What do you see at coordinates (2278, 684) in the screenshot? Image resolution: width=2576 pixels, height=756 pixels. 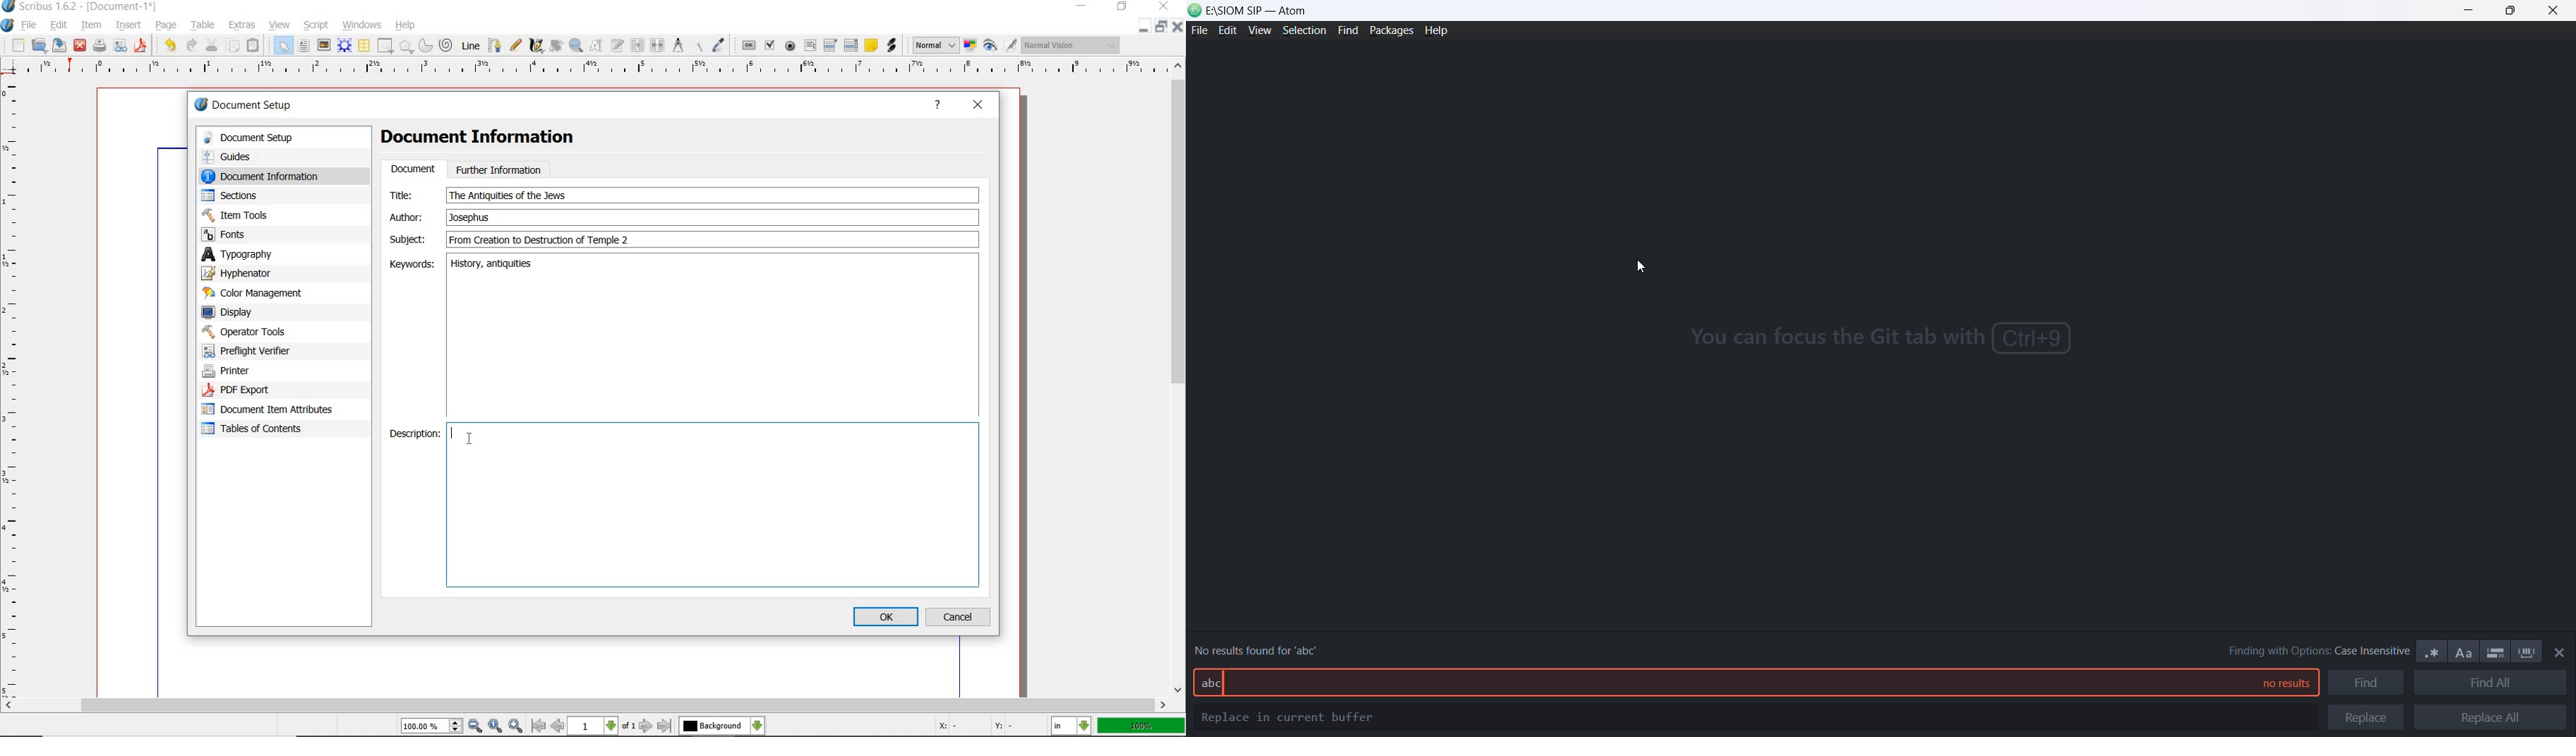 I see `results` at bounding box center [2278, 684].